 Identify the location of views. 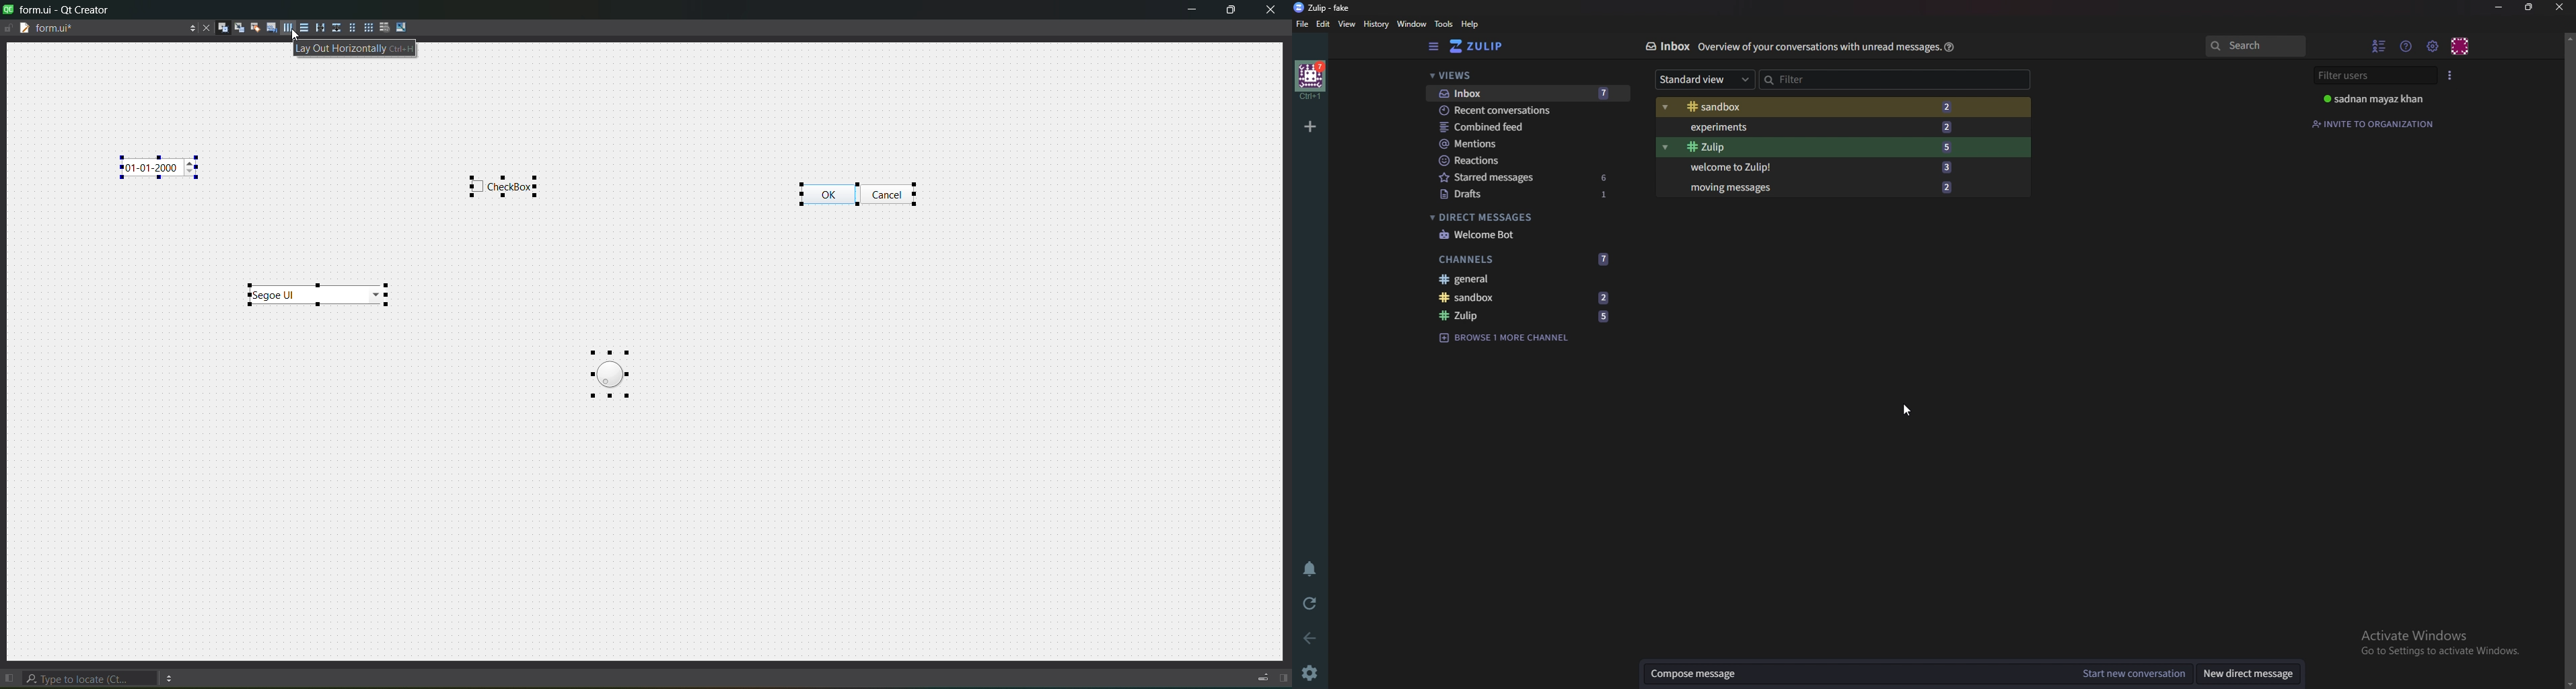
(1523, 76).